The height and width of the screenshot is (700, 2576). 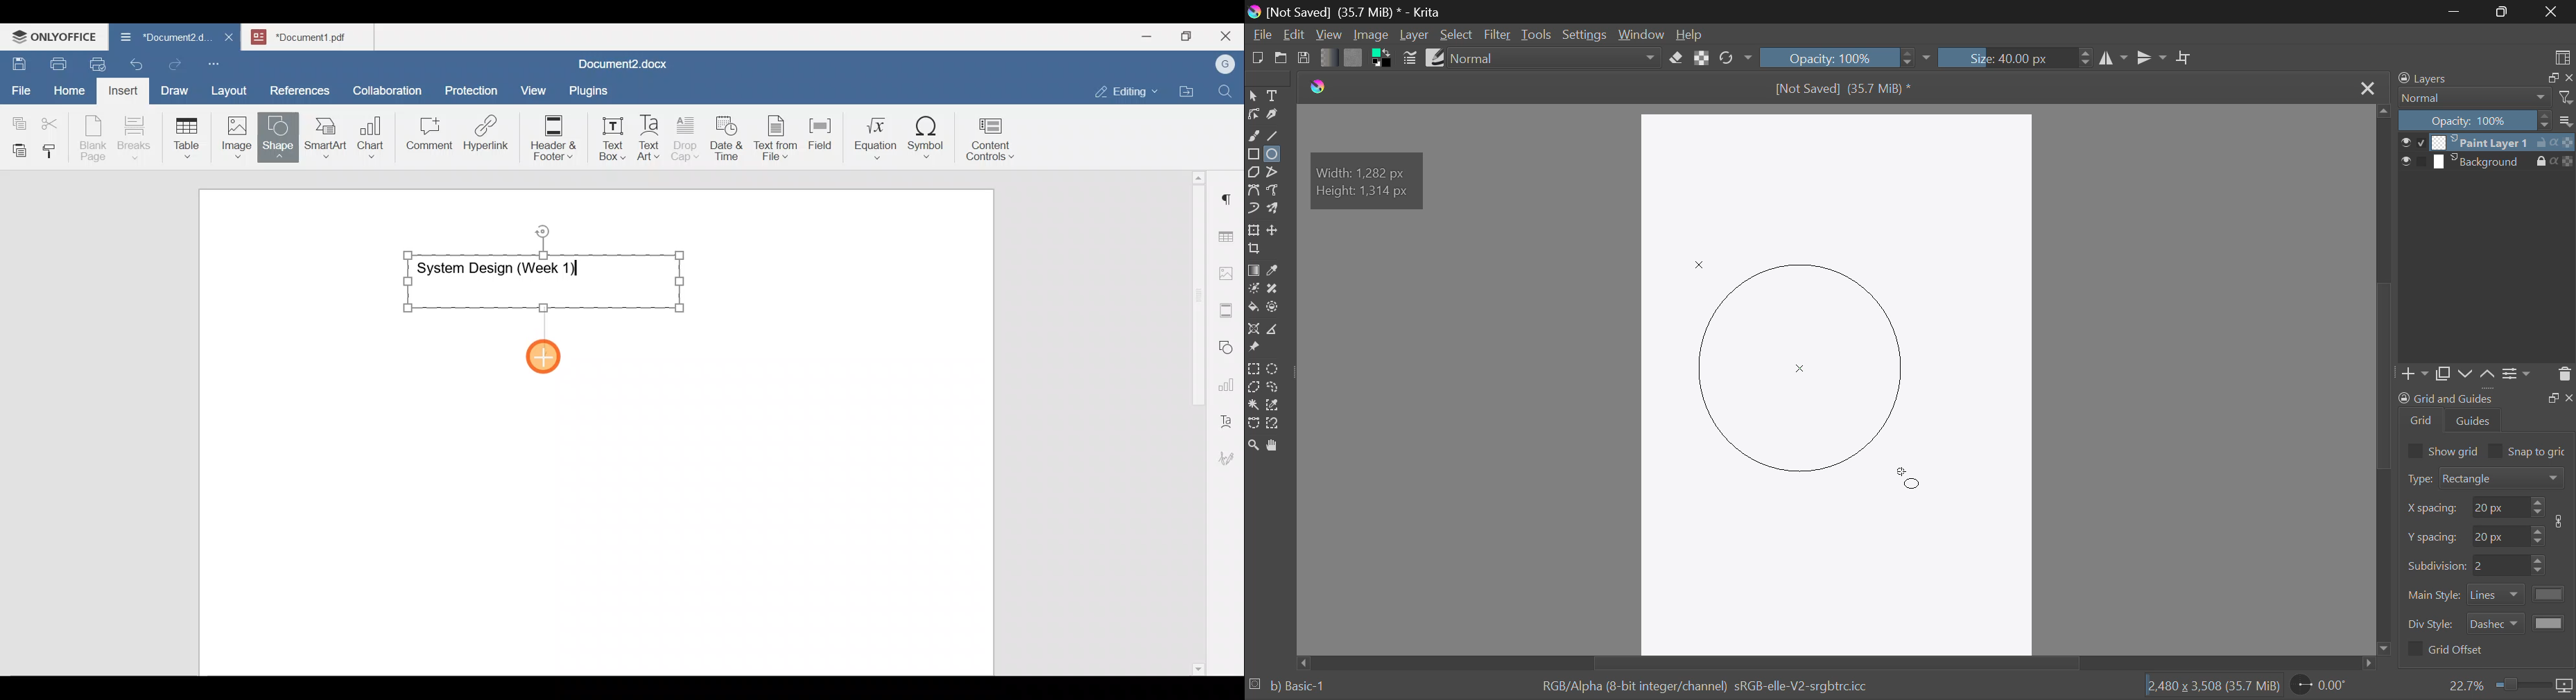 I want to click on Scroll Bar, so click(x=2386, y=376).